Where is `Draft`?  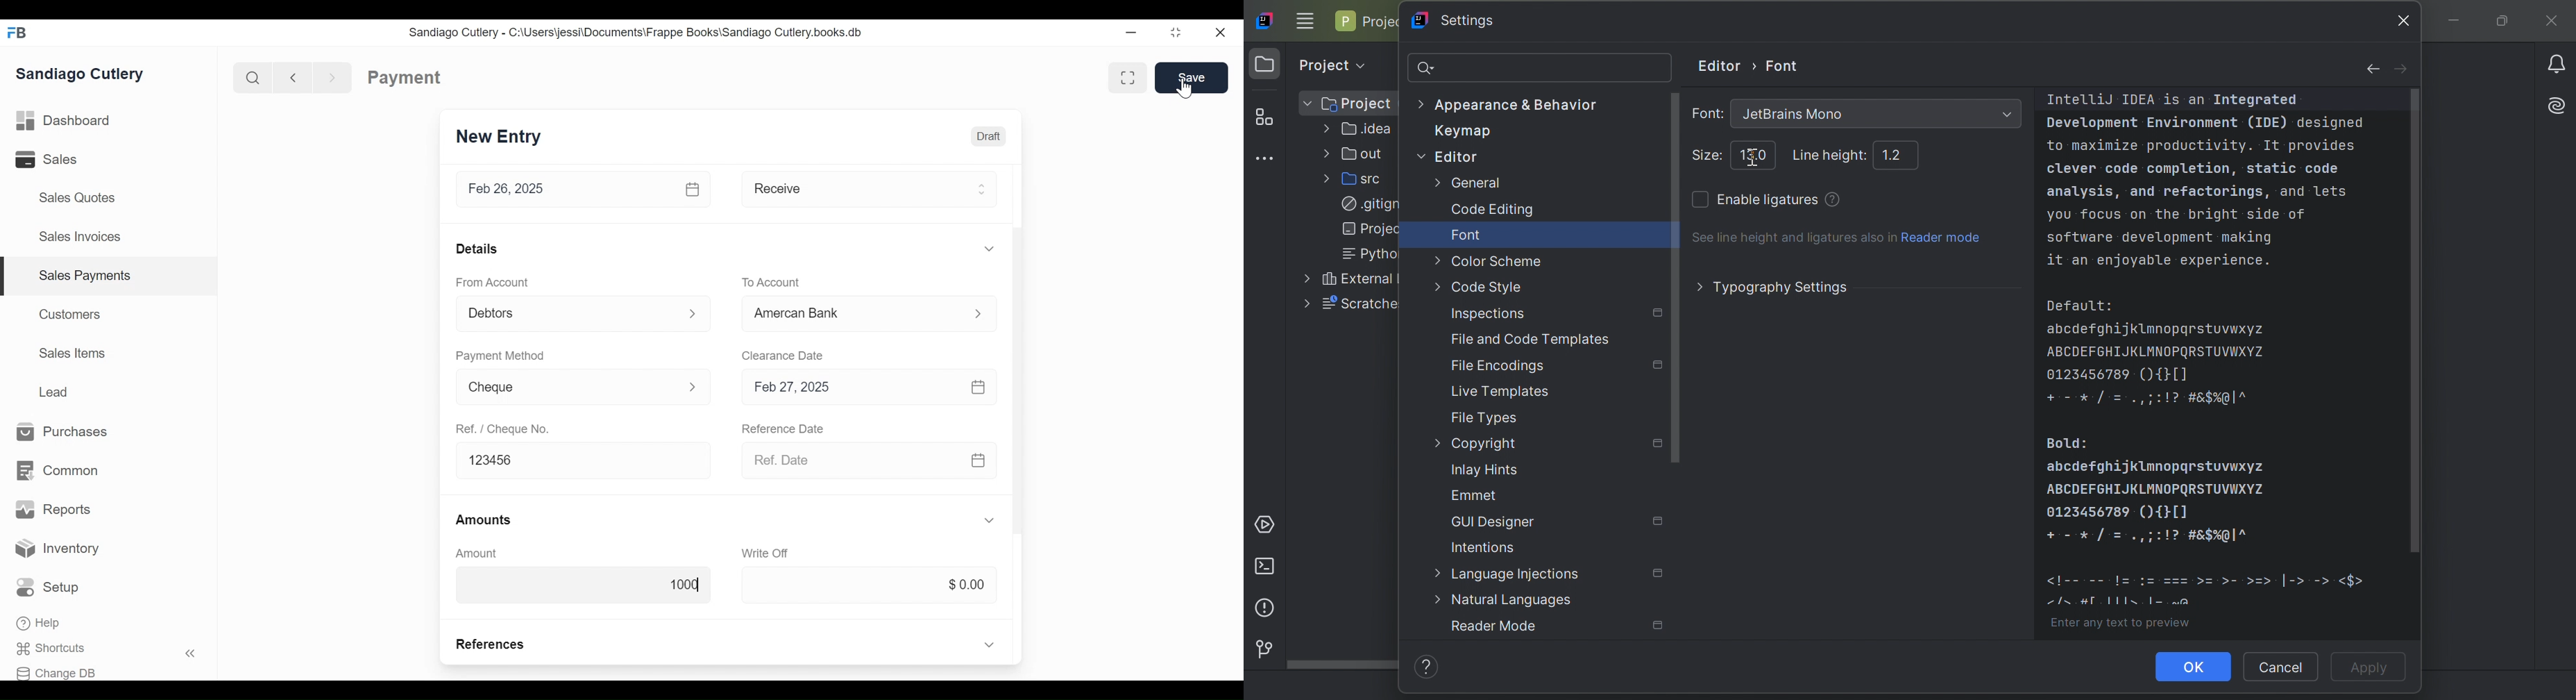 Draft is located at coordinates (988, 135).